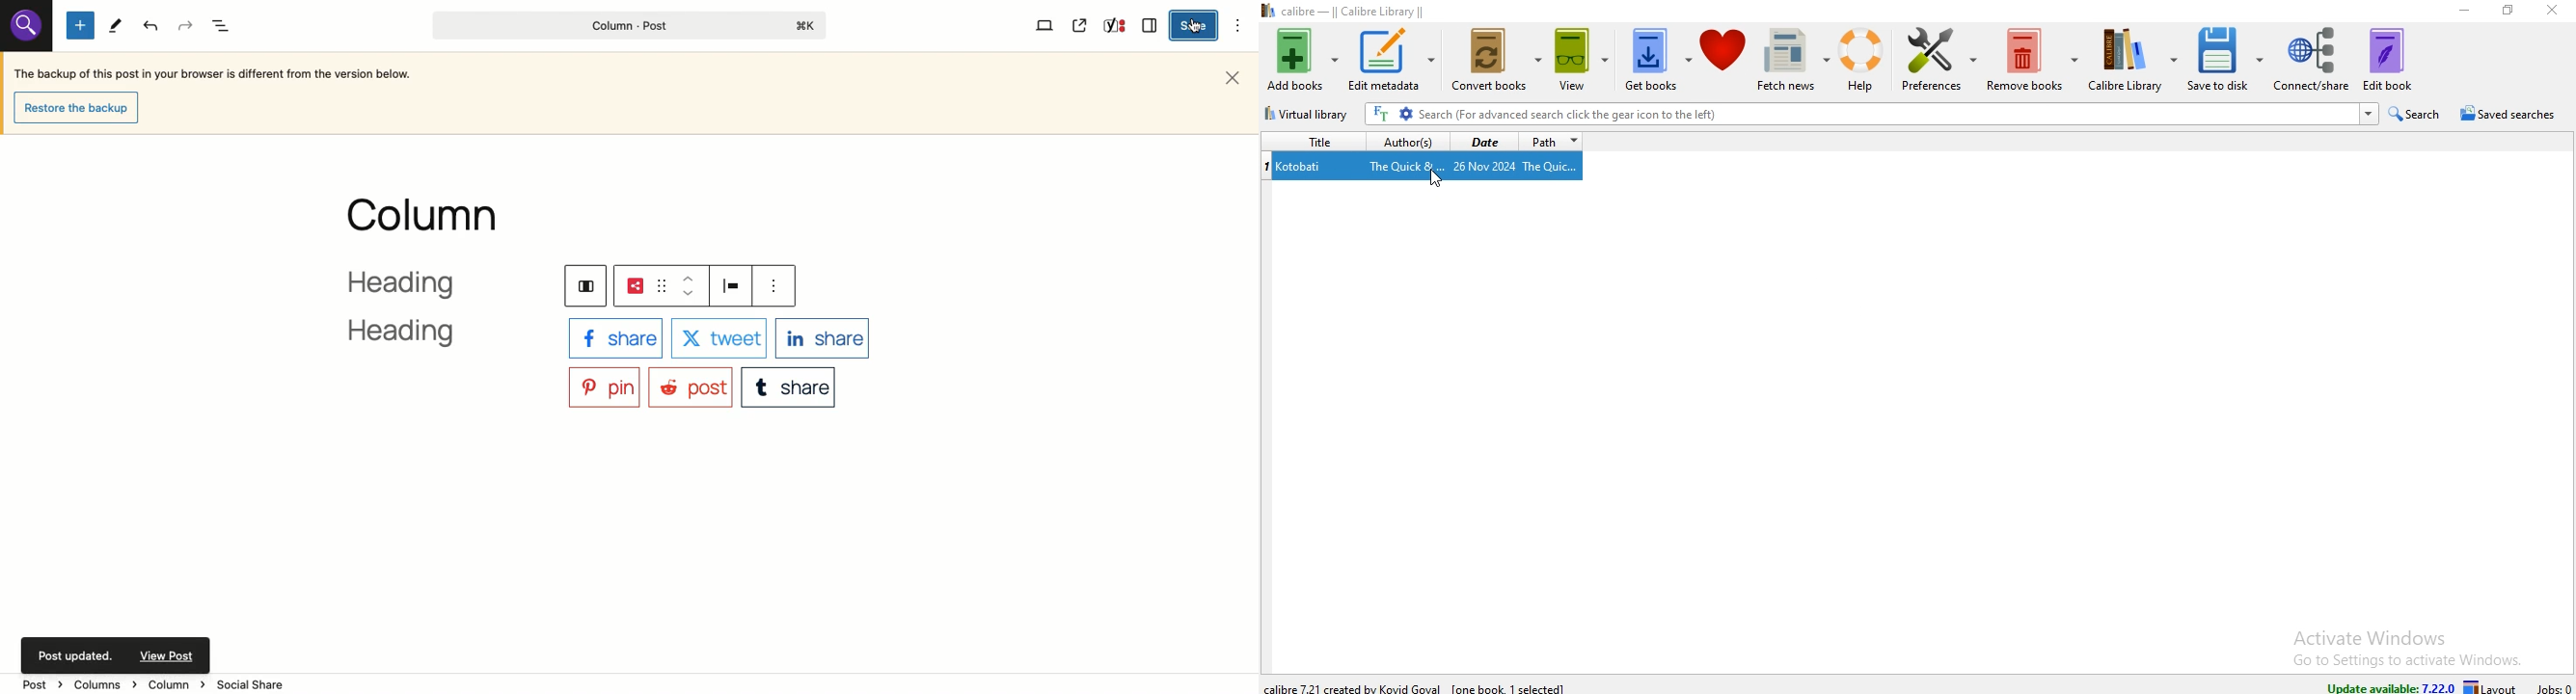 The width and height of the screenshot is (2576, 700). What do you see at coordinates (152, 26) in the screenshot?
I see `Undo` at bounding box center [152, 26].